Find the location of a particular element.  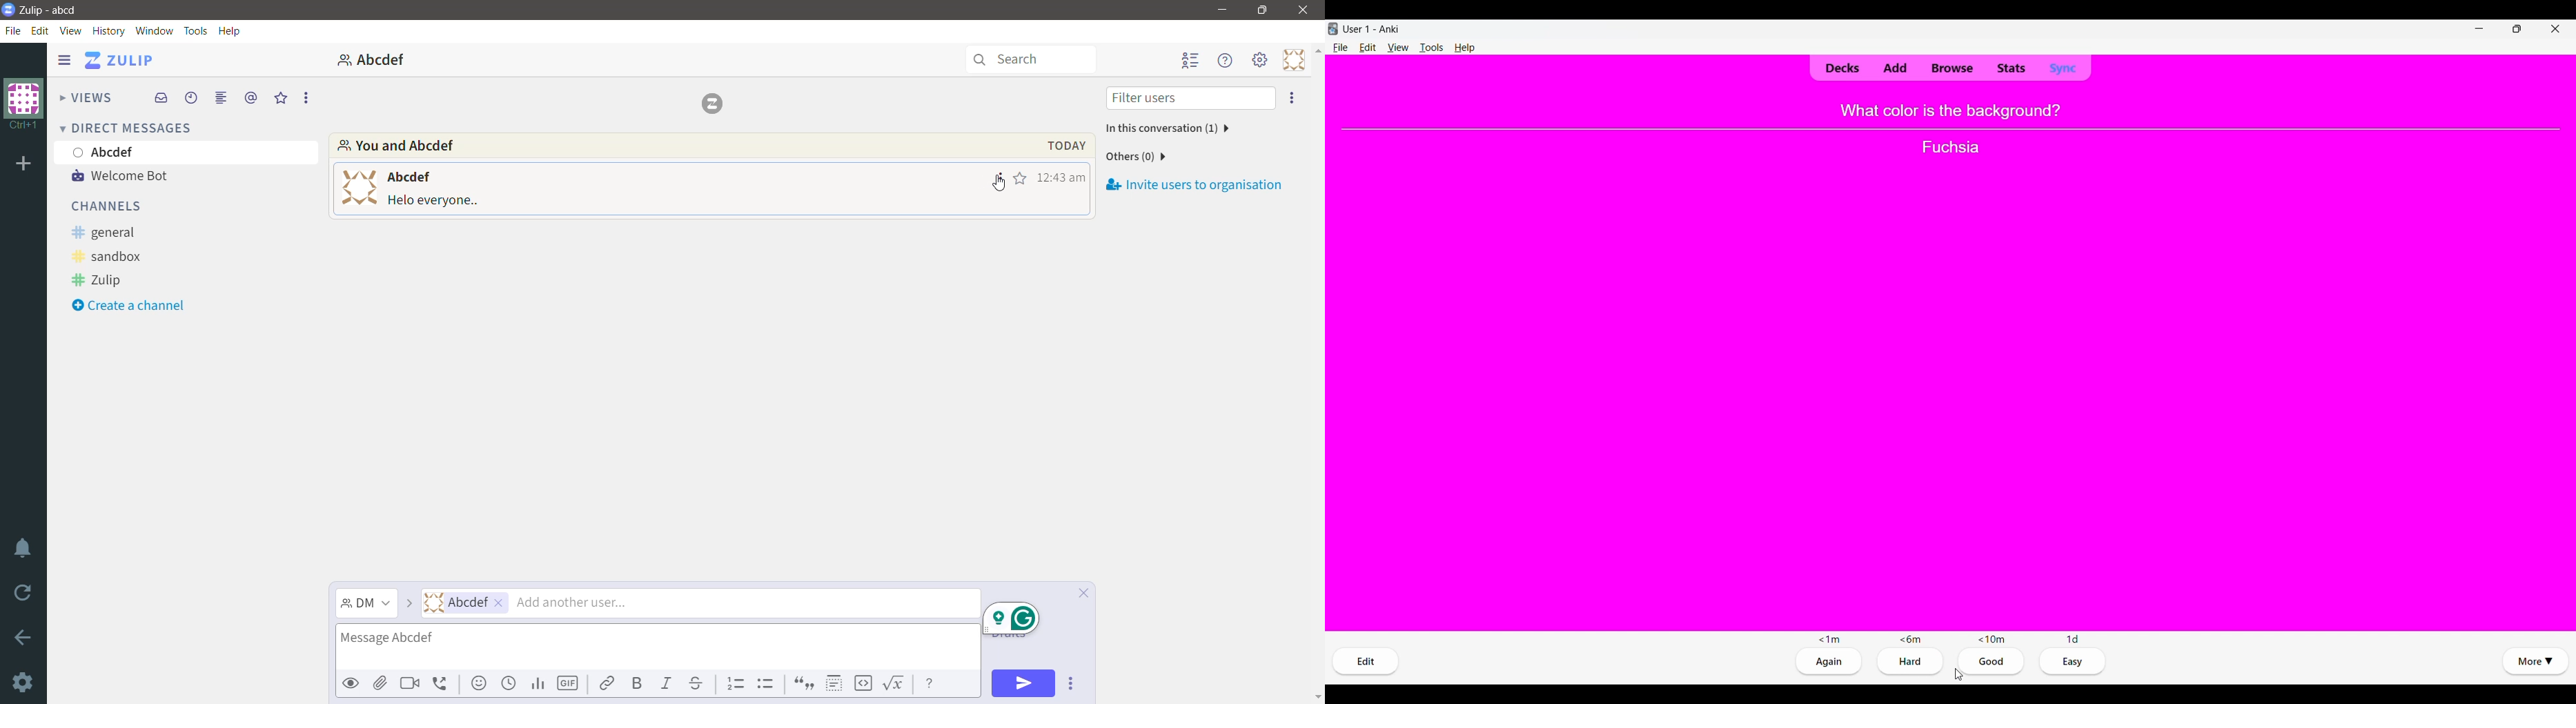

Italic is located at coordinates (665, 683).